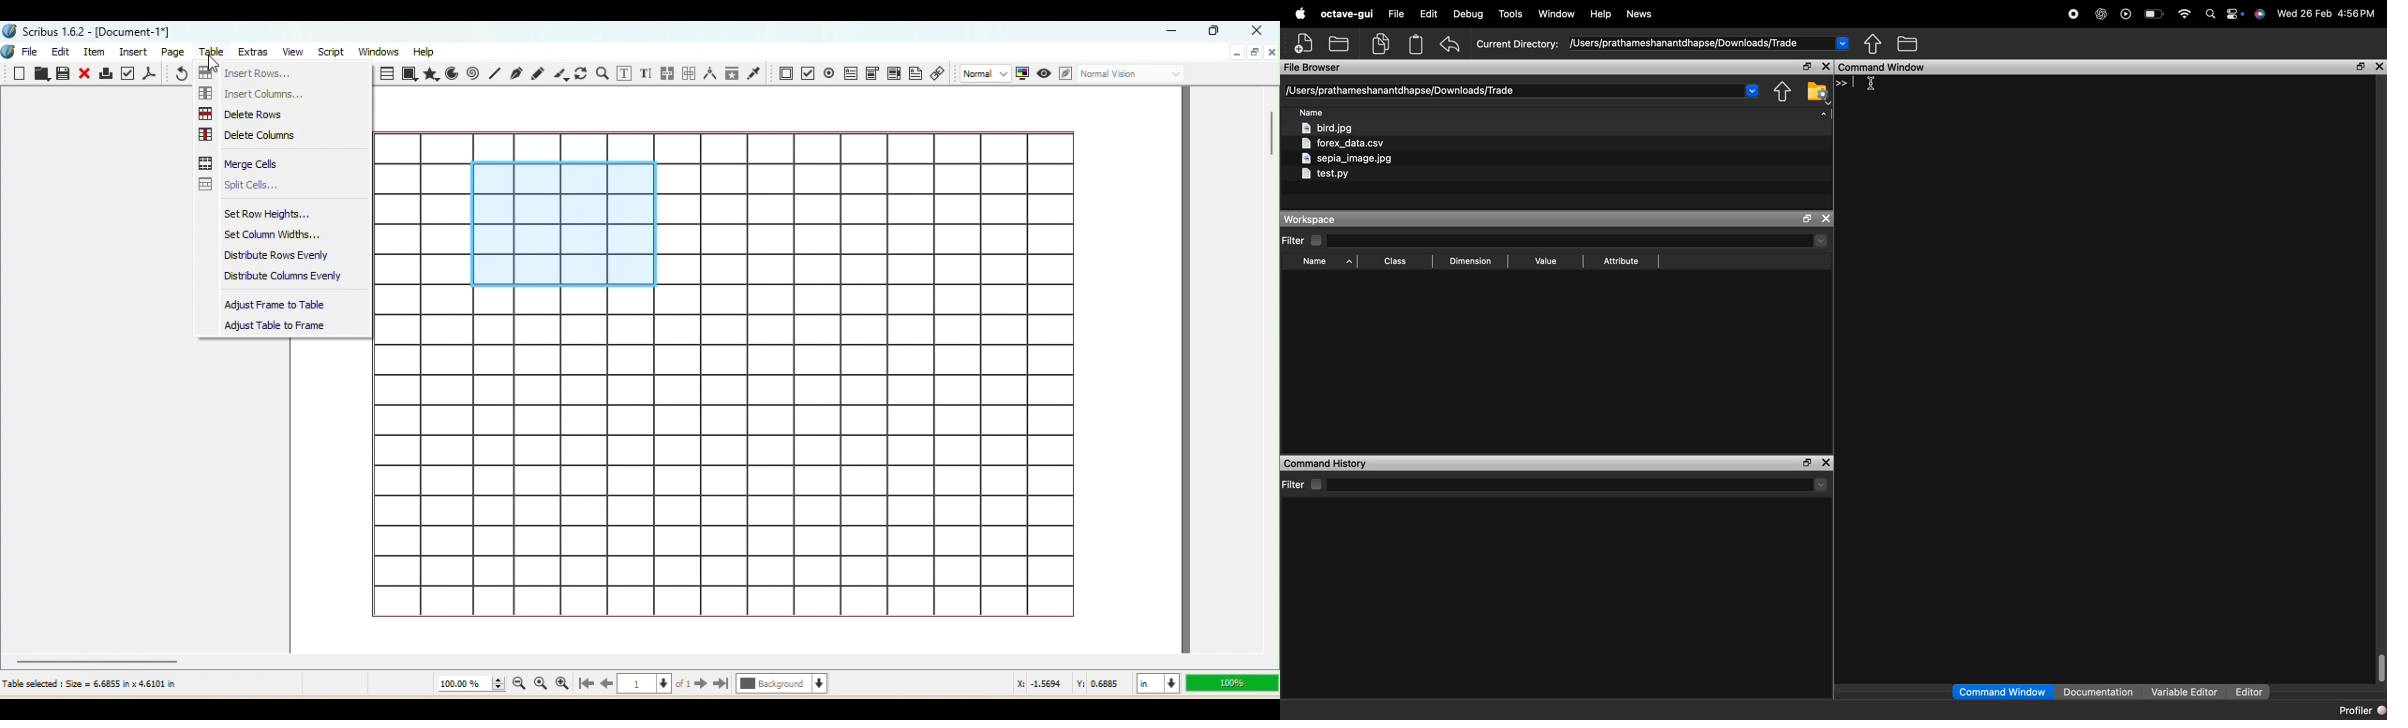 The height and width of the screenshot is (728, 2408). What do you see at coordinates (784, 73) in the screenshot?
I see `PDF Push button` at bounding box center [784, 73].